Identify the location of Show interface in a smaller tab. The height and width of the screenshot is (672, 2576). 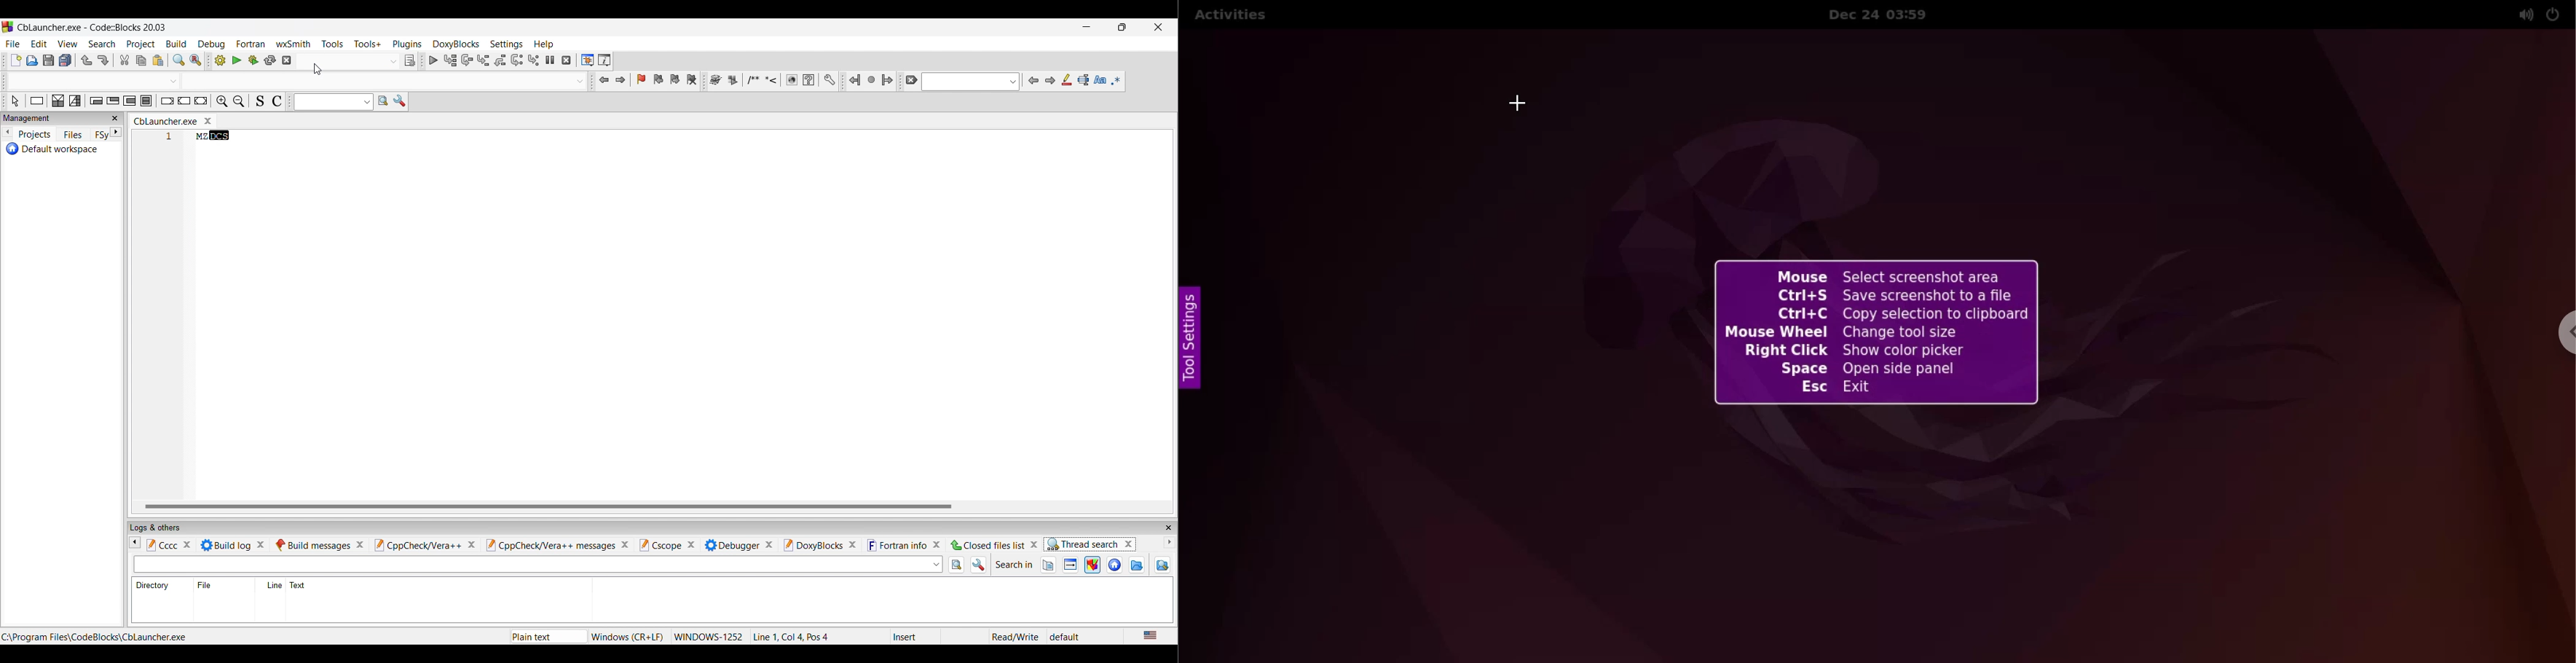
(1123, 27).